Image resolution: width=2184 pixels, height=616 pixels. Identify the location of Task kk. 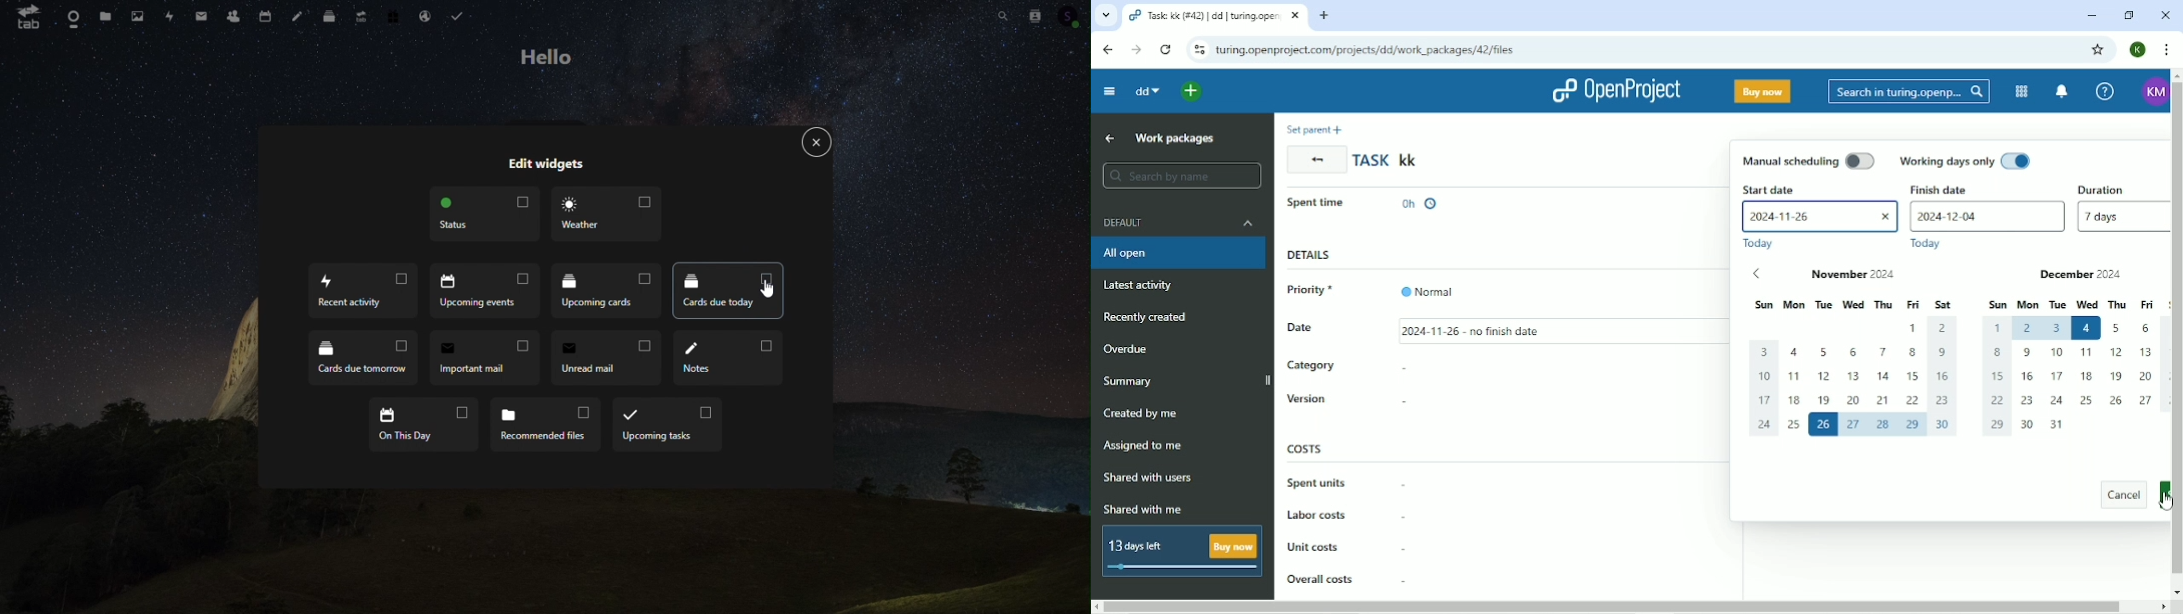
(1388, 160).